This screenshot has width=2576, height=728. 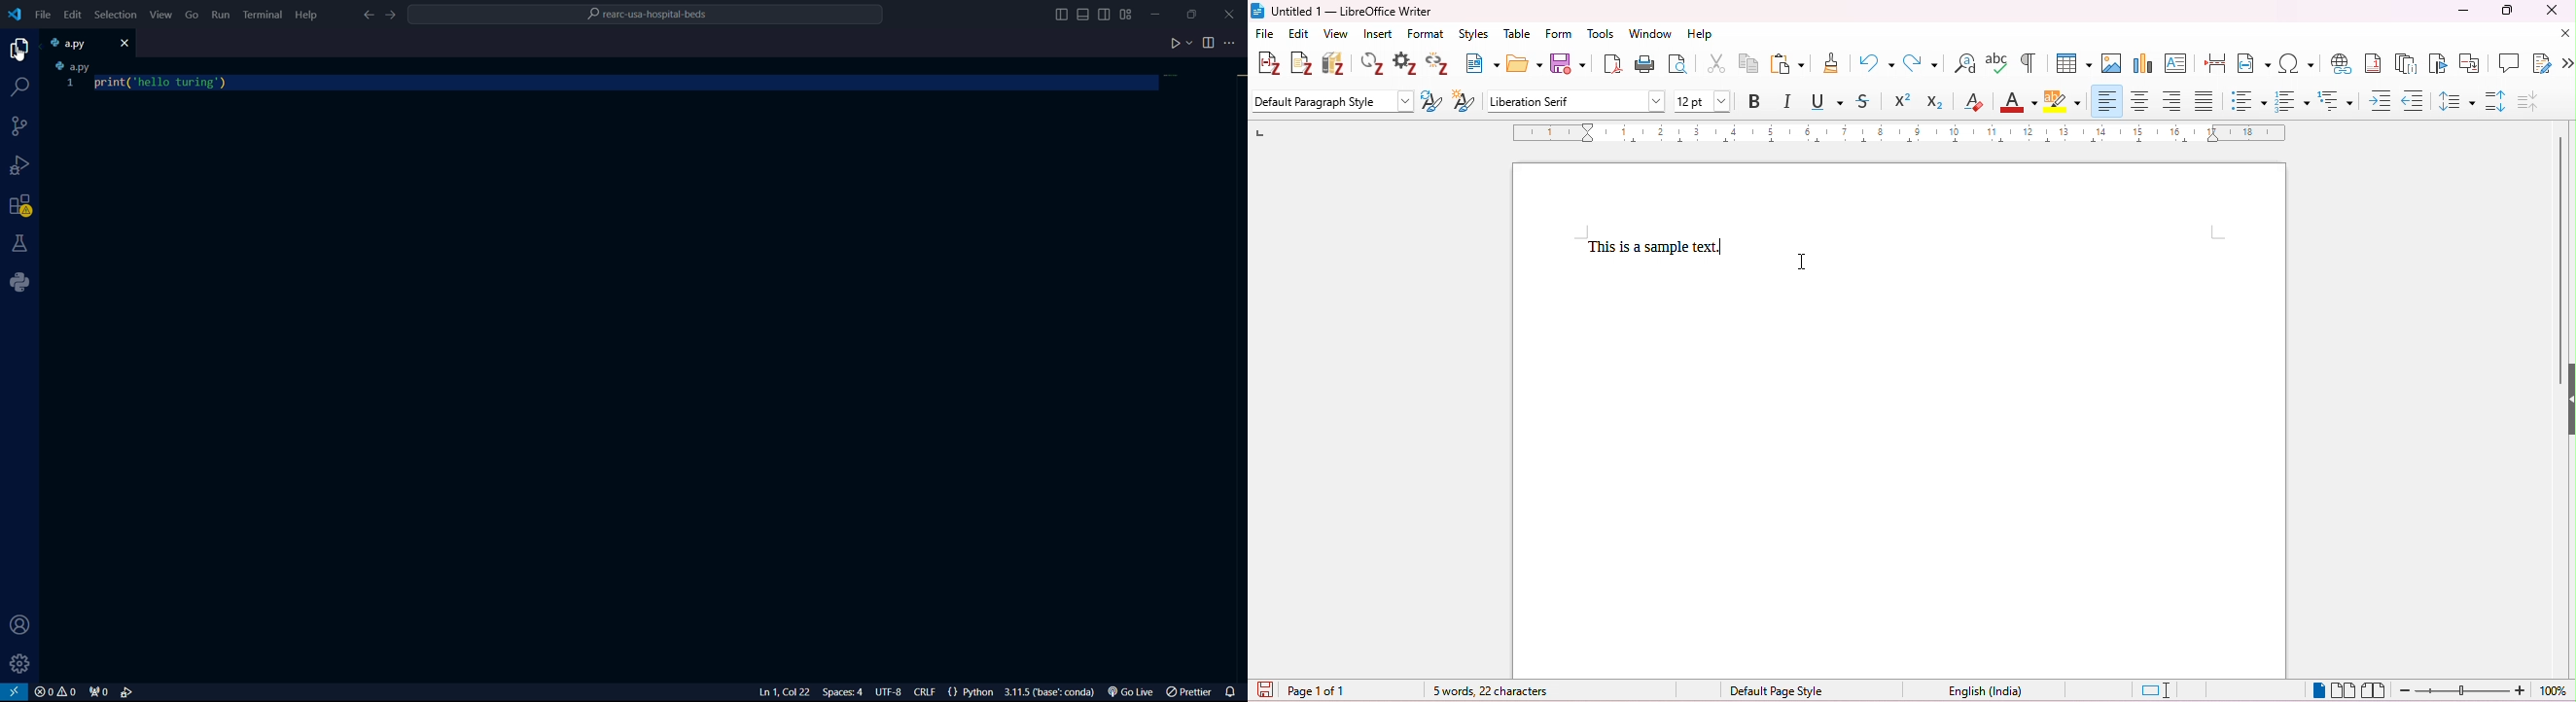 I want to click on default paragraph style, so click(x=1335, y=101).